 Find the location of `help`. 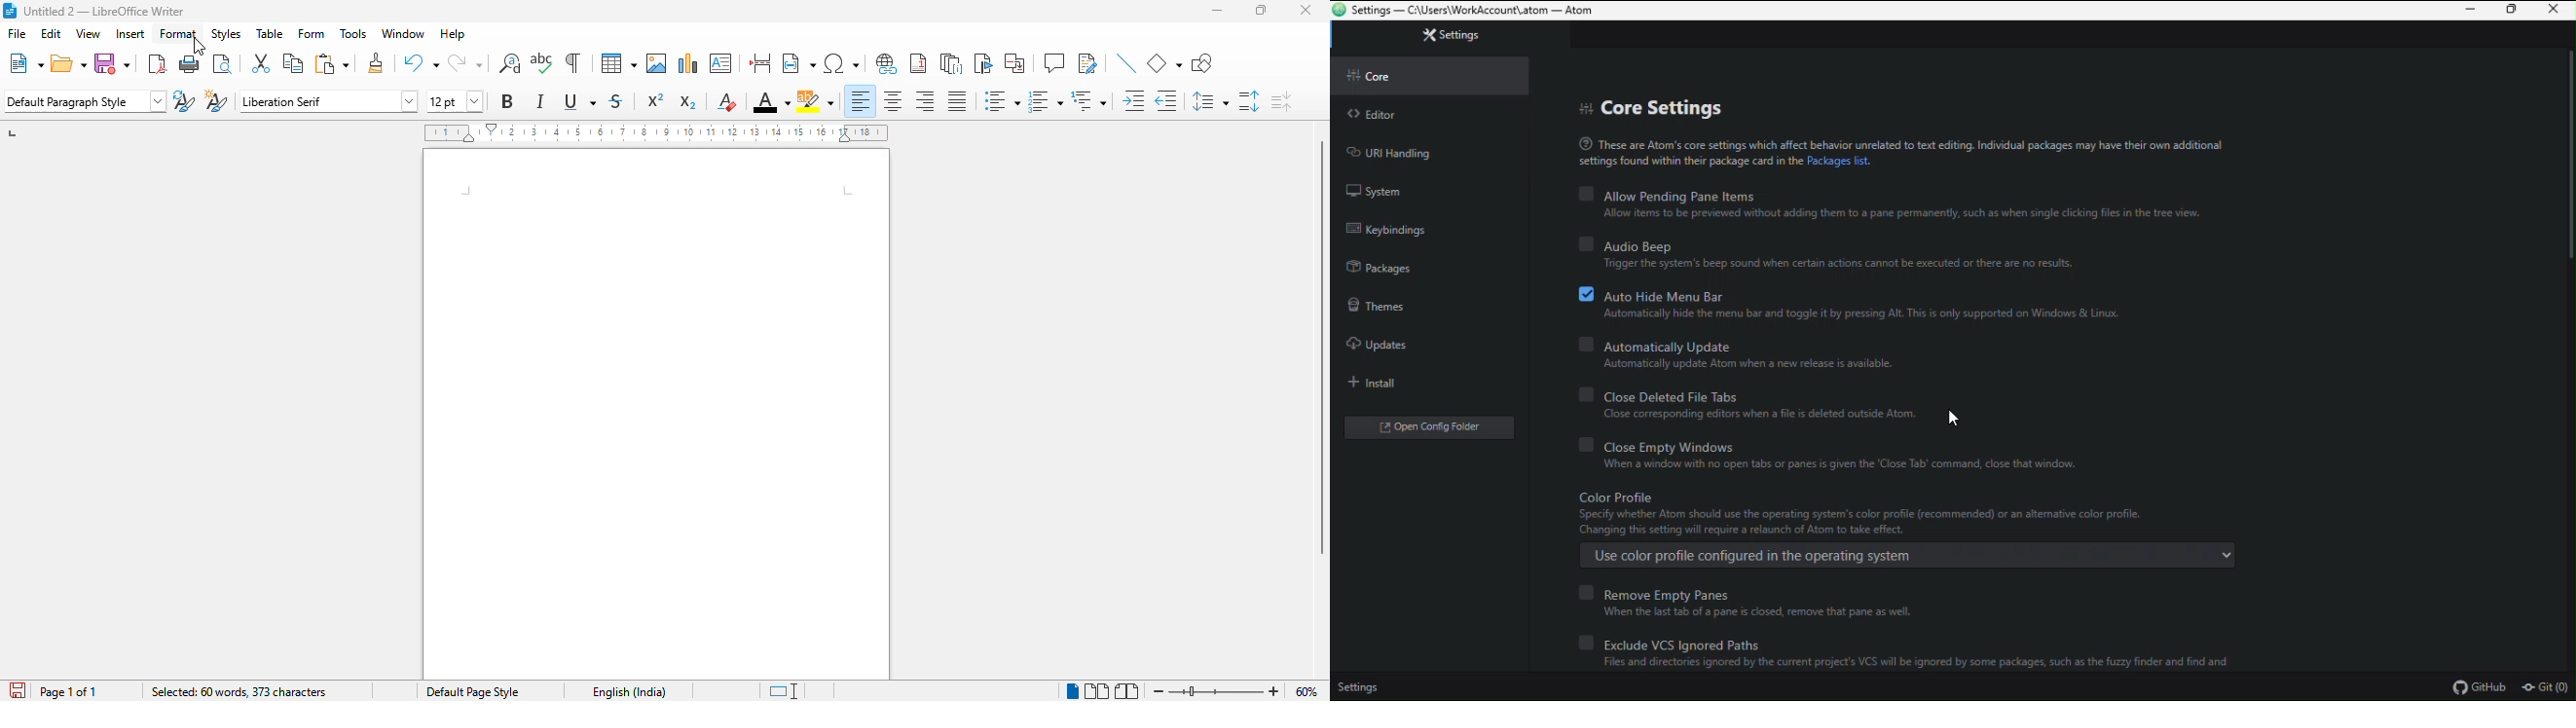

help is located at coordinates (453, 34).